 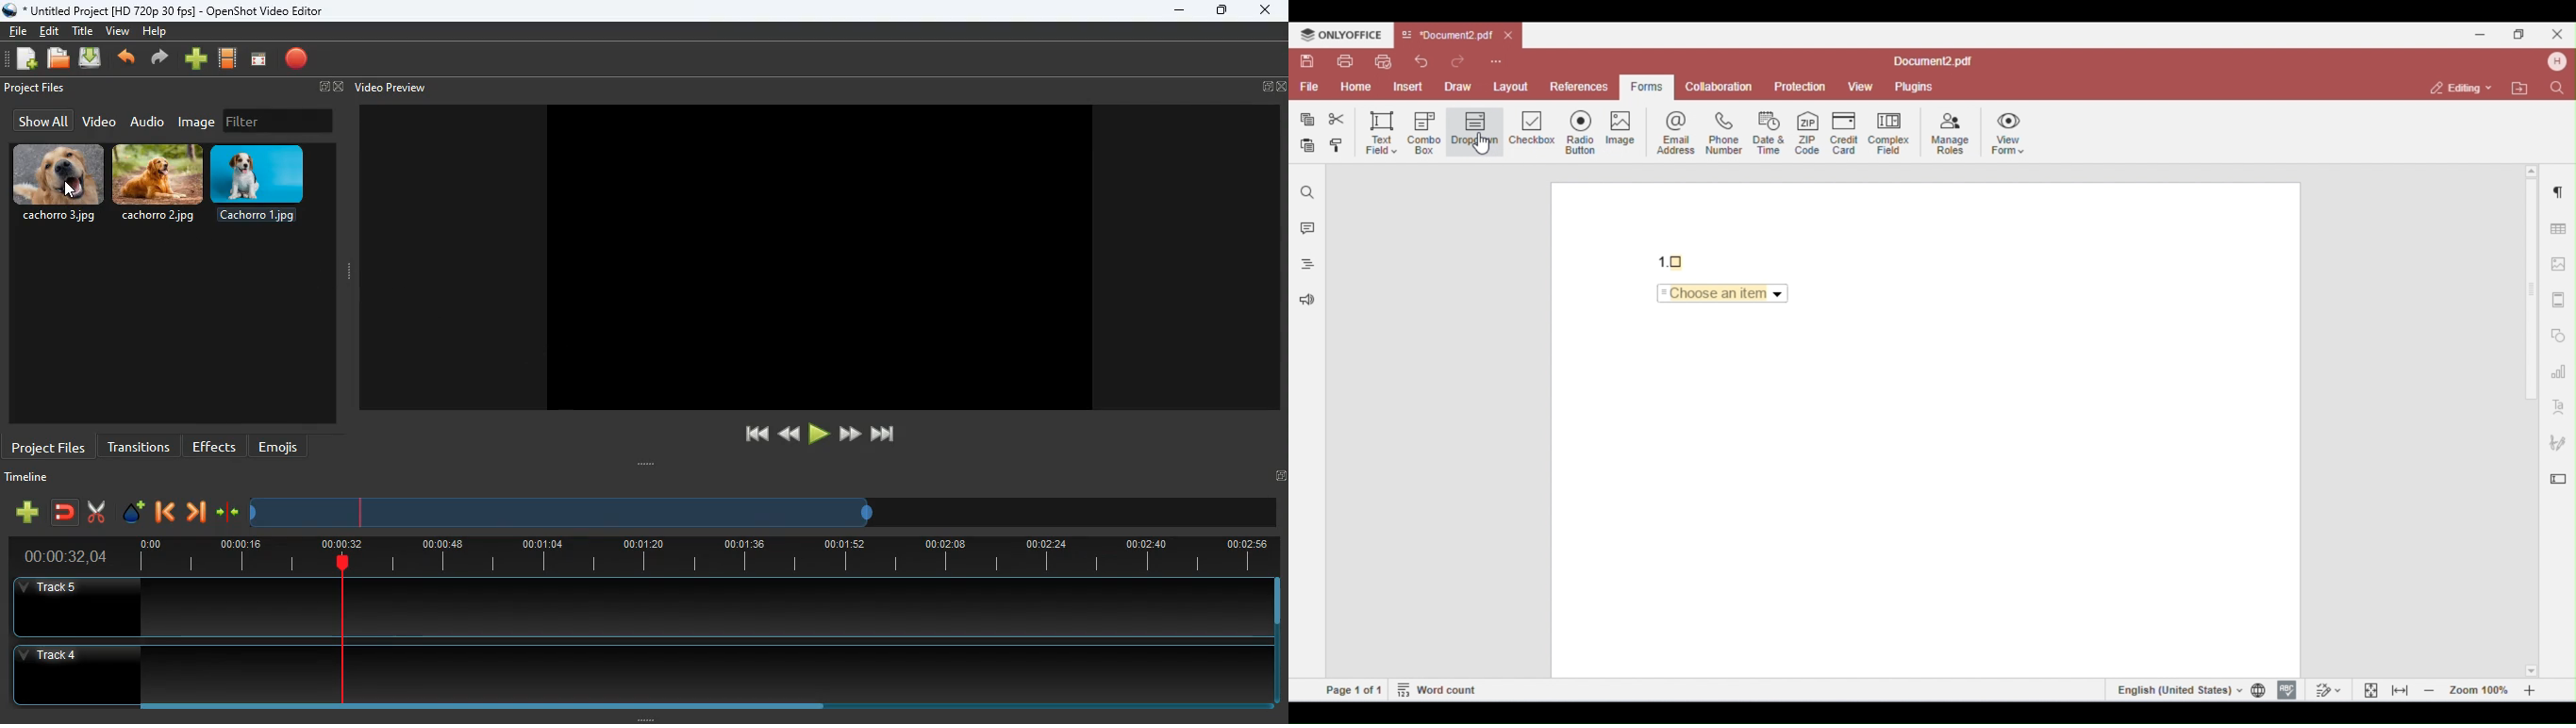 What do you see at coordinates (157, 185) in the screenshot?
I see `cachorro.2.jpg` at bounding box center [157, 185].